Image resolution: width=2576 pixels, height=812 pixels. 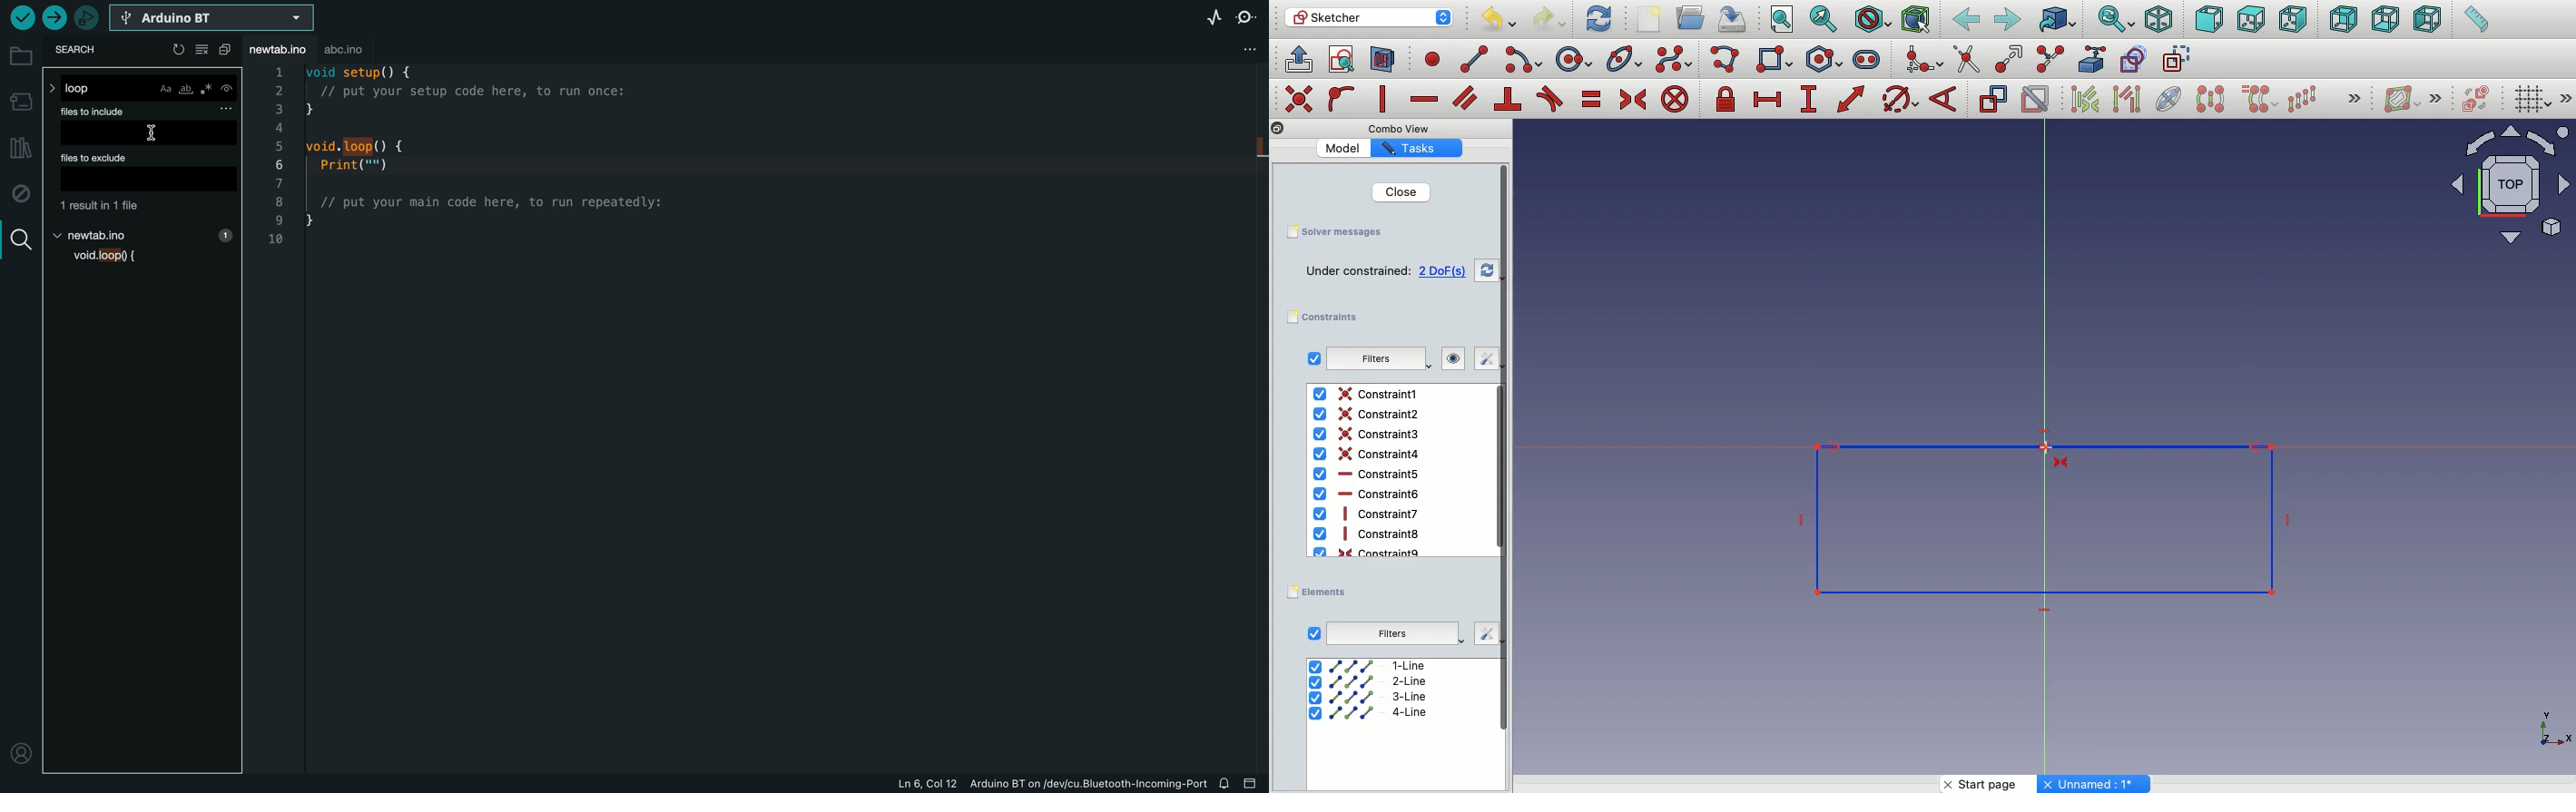 I want to click on Constrain angle, so click(x=1943, y=99).